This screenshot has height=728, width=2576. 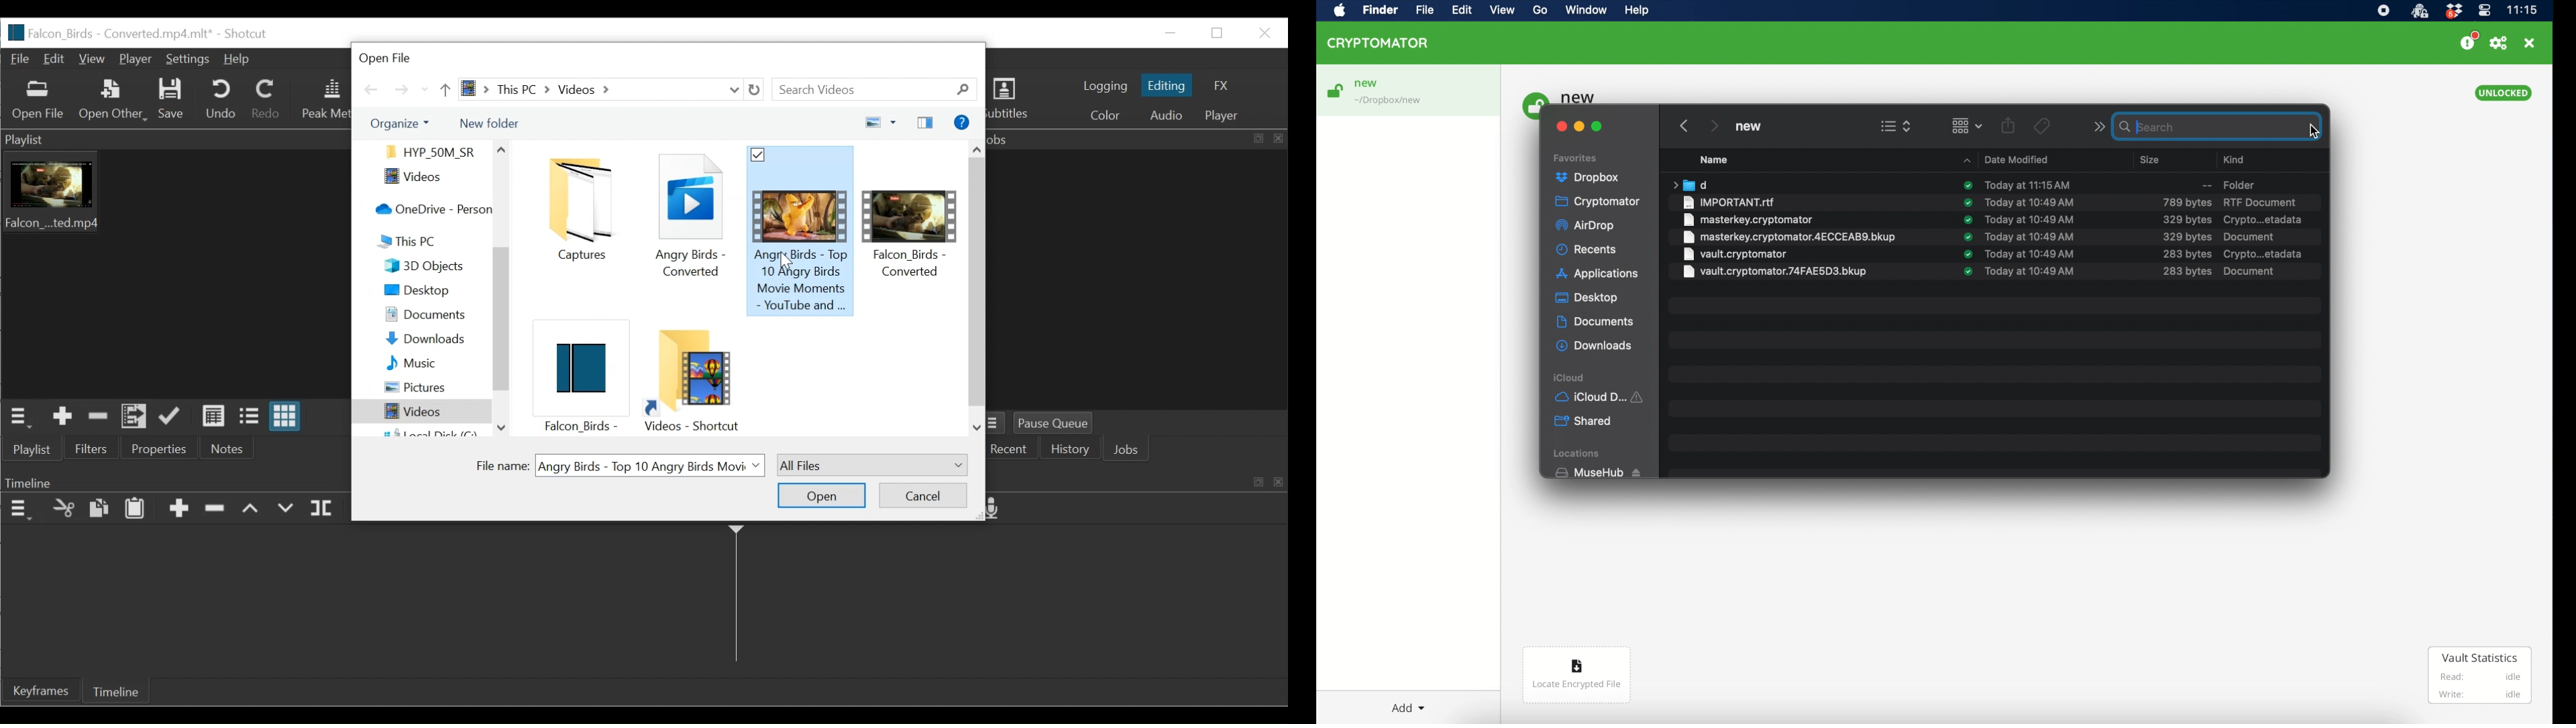 I want to click on Redo, so click(x=268, y=99).